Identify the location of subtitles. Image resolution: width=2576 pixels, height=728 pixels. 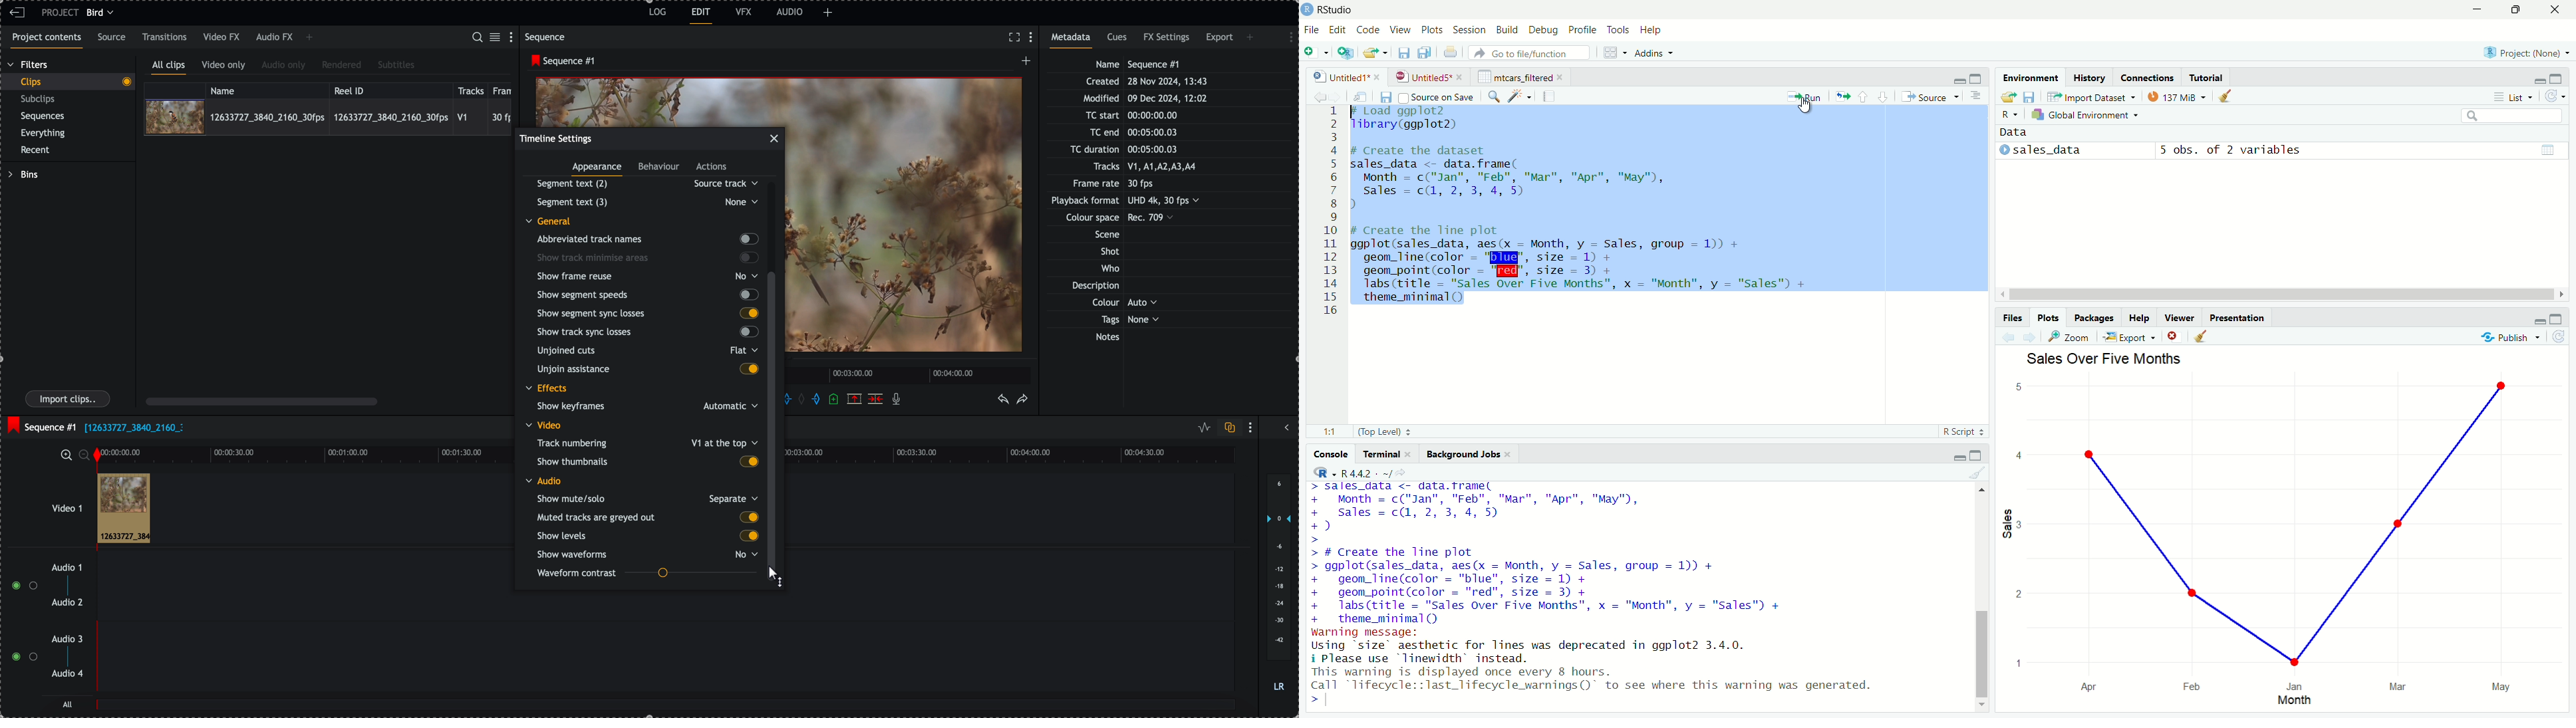
(396, 66).